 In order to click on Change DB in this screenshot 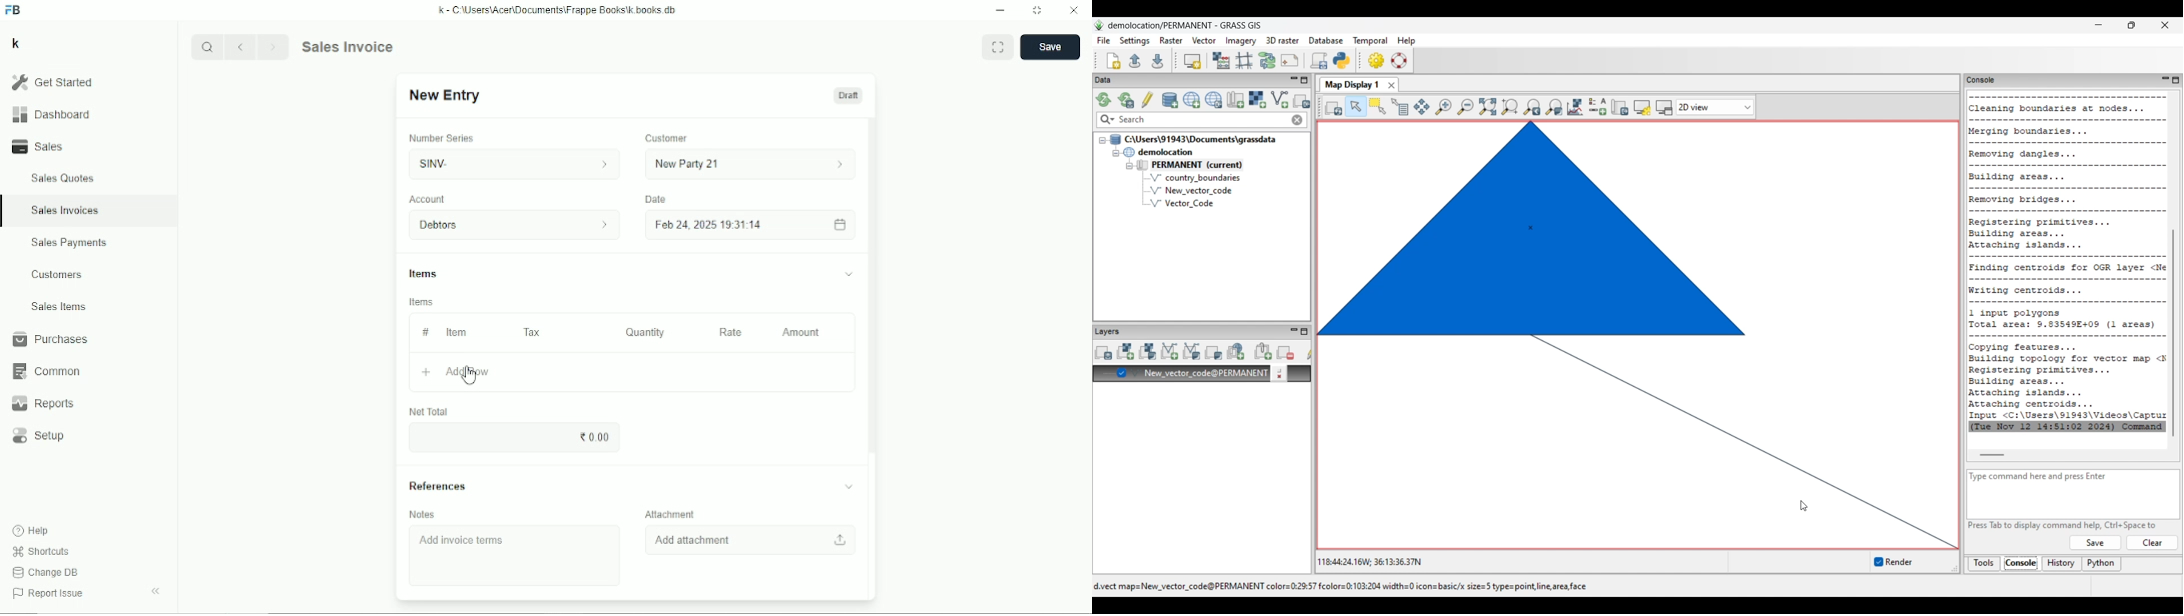, I will do `click(45, 573)`.